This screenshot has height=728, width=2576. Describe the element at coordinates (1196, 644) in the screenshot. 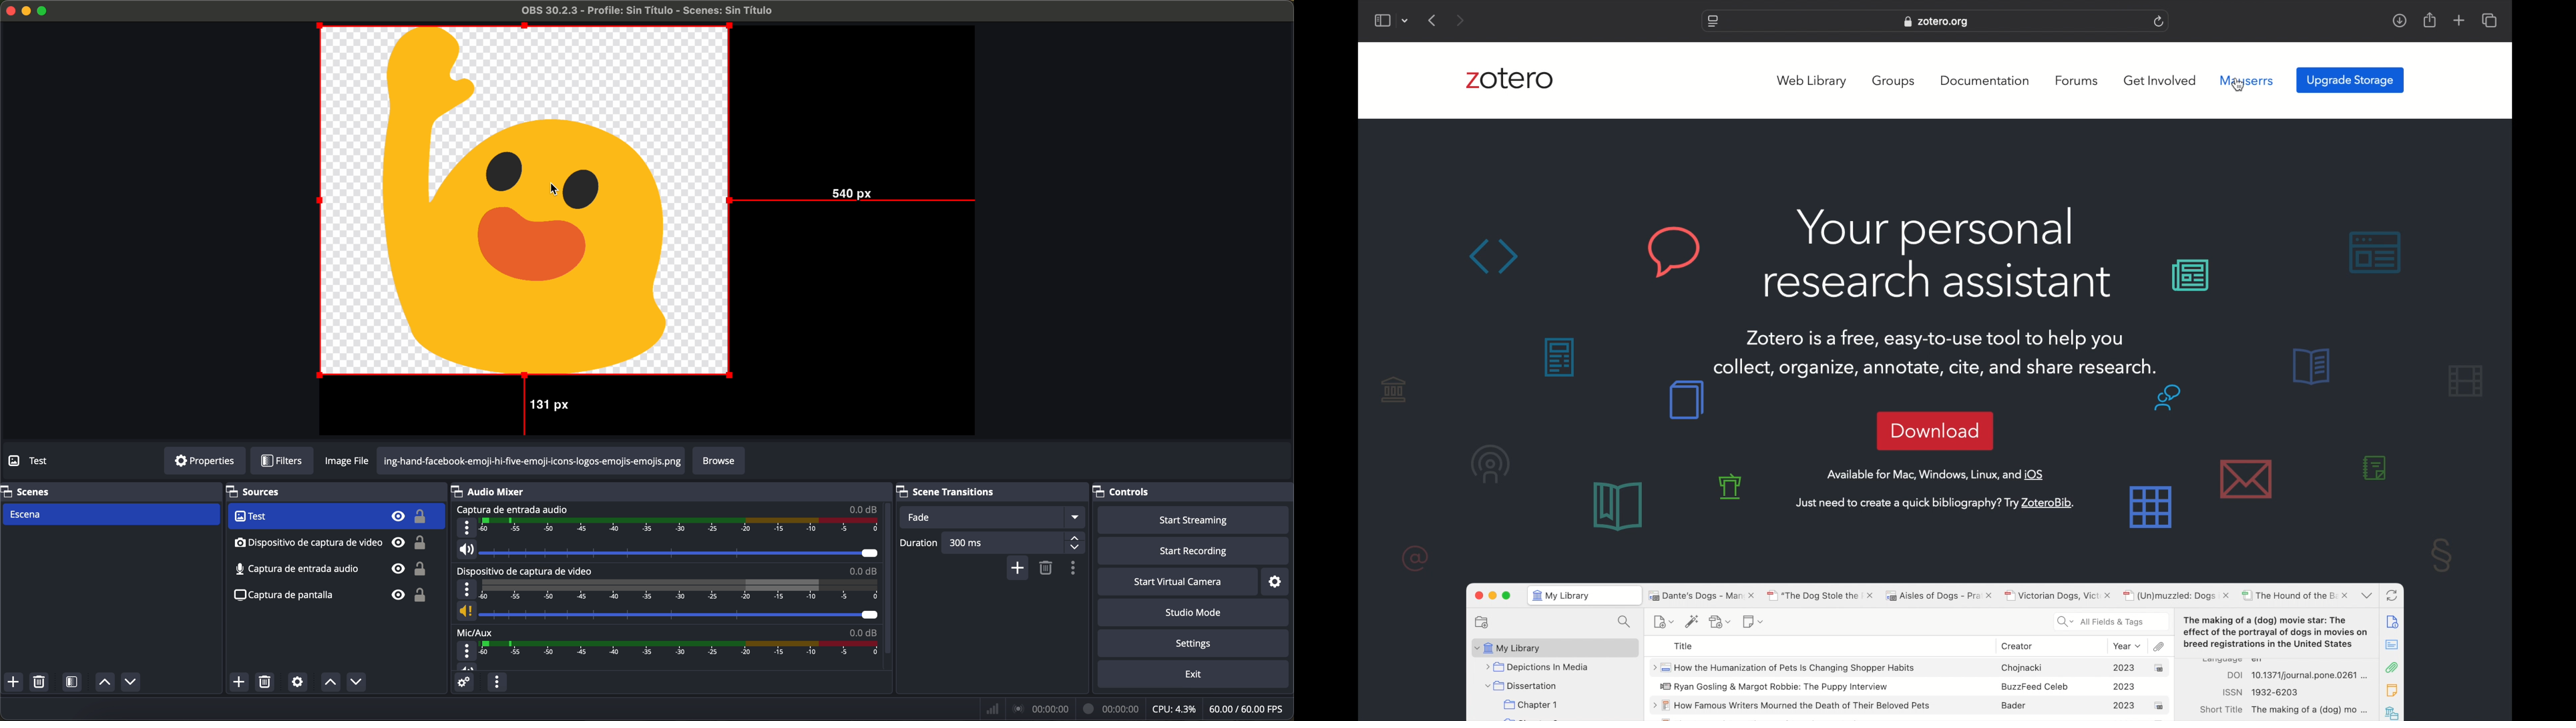

I see `settings` at that location.